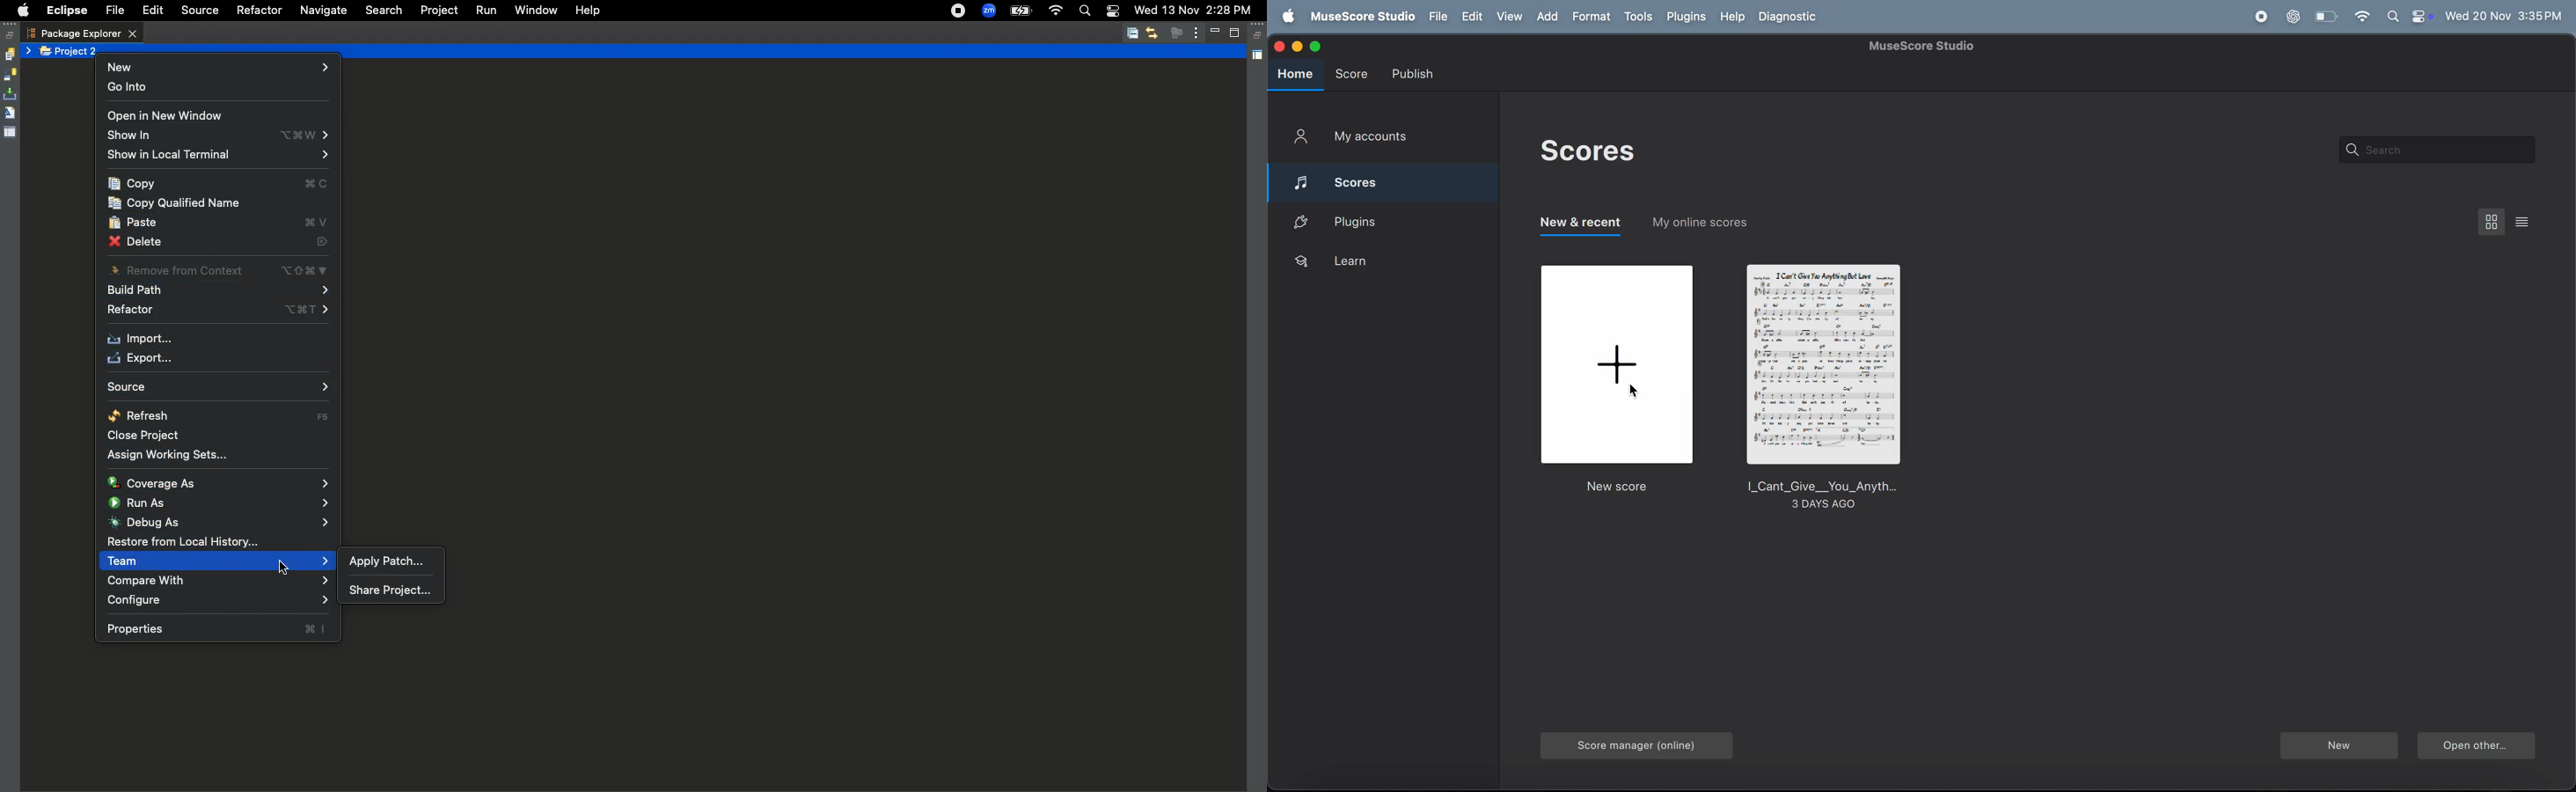 This screenshot has width=2576, height=812. What do you see at coordinates (1351, 138) in the screenshot?
I see `My account` at bounding box center [1351, 138].